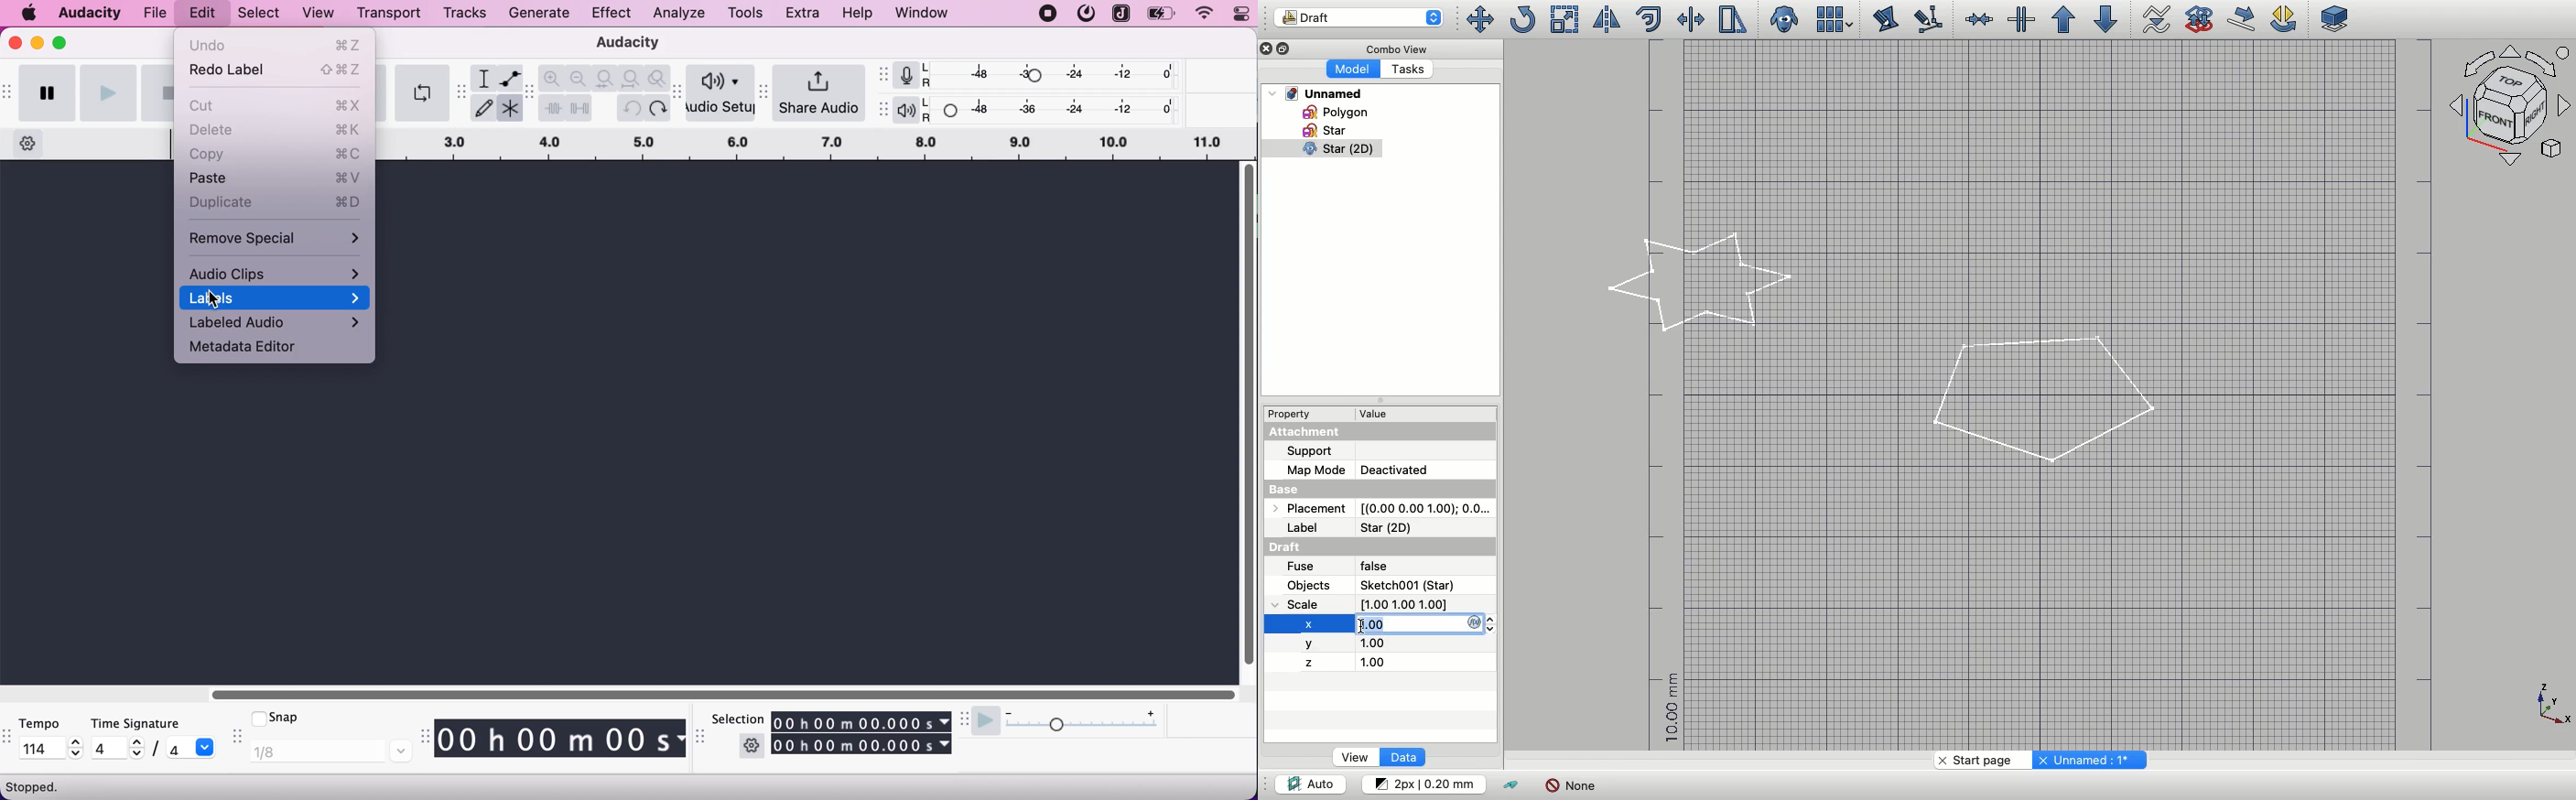 The width and height of the screenshot is (2576, 812). Describe the element at coordinates (1309, 507) in the screenshot. I see `Placement` at that location.